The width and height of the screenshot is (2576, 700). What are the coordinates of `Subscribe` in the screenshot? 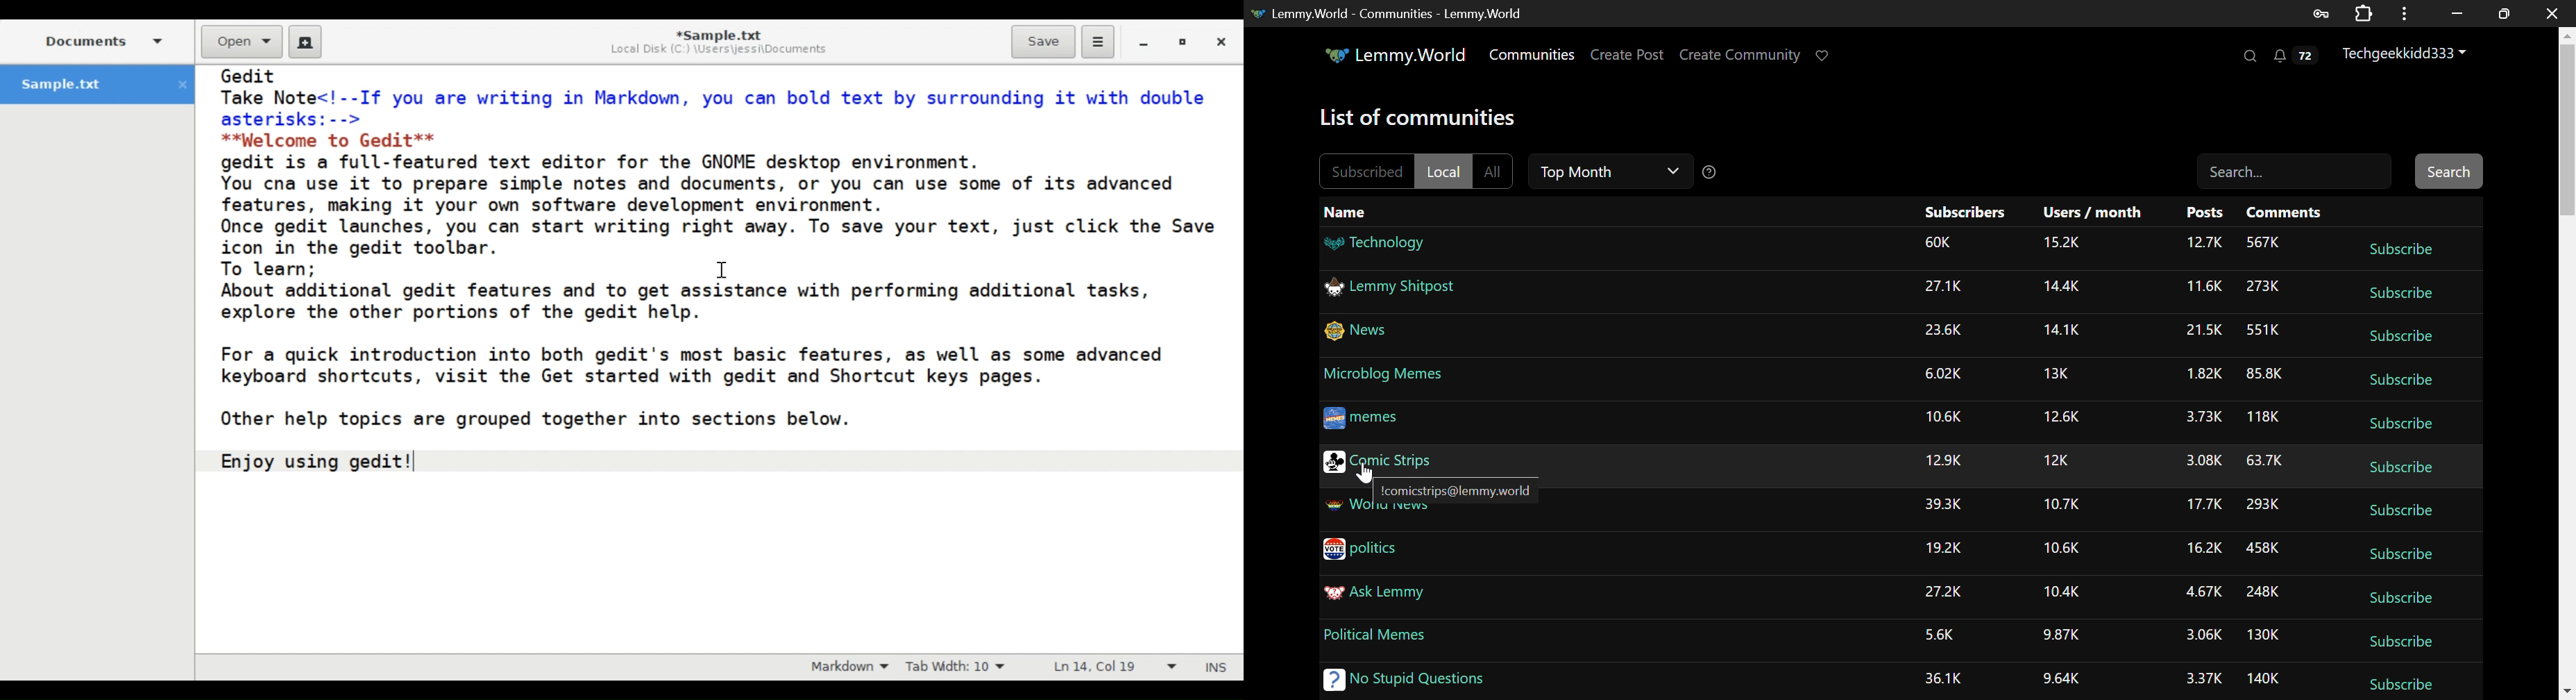 It's located at (2405, 381).